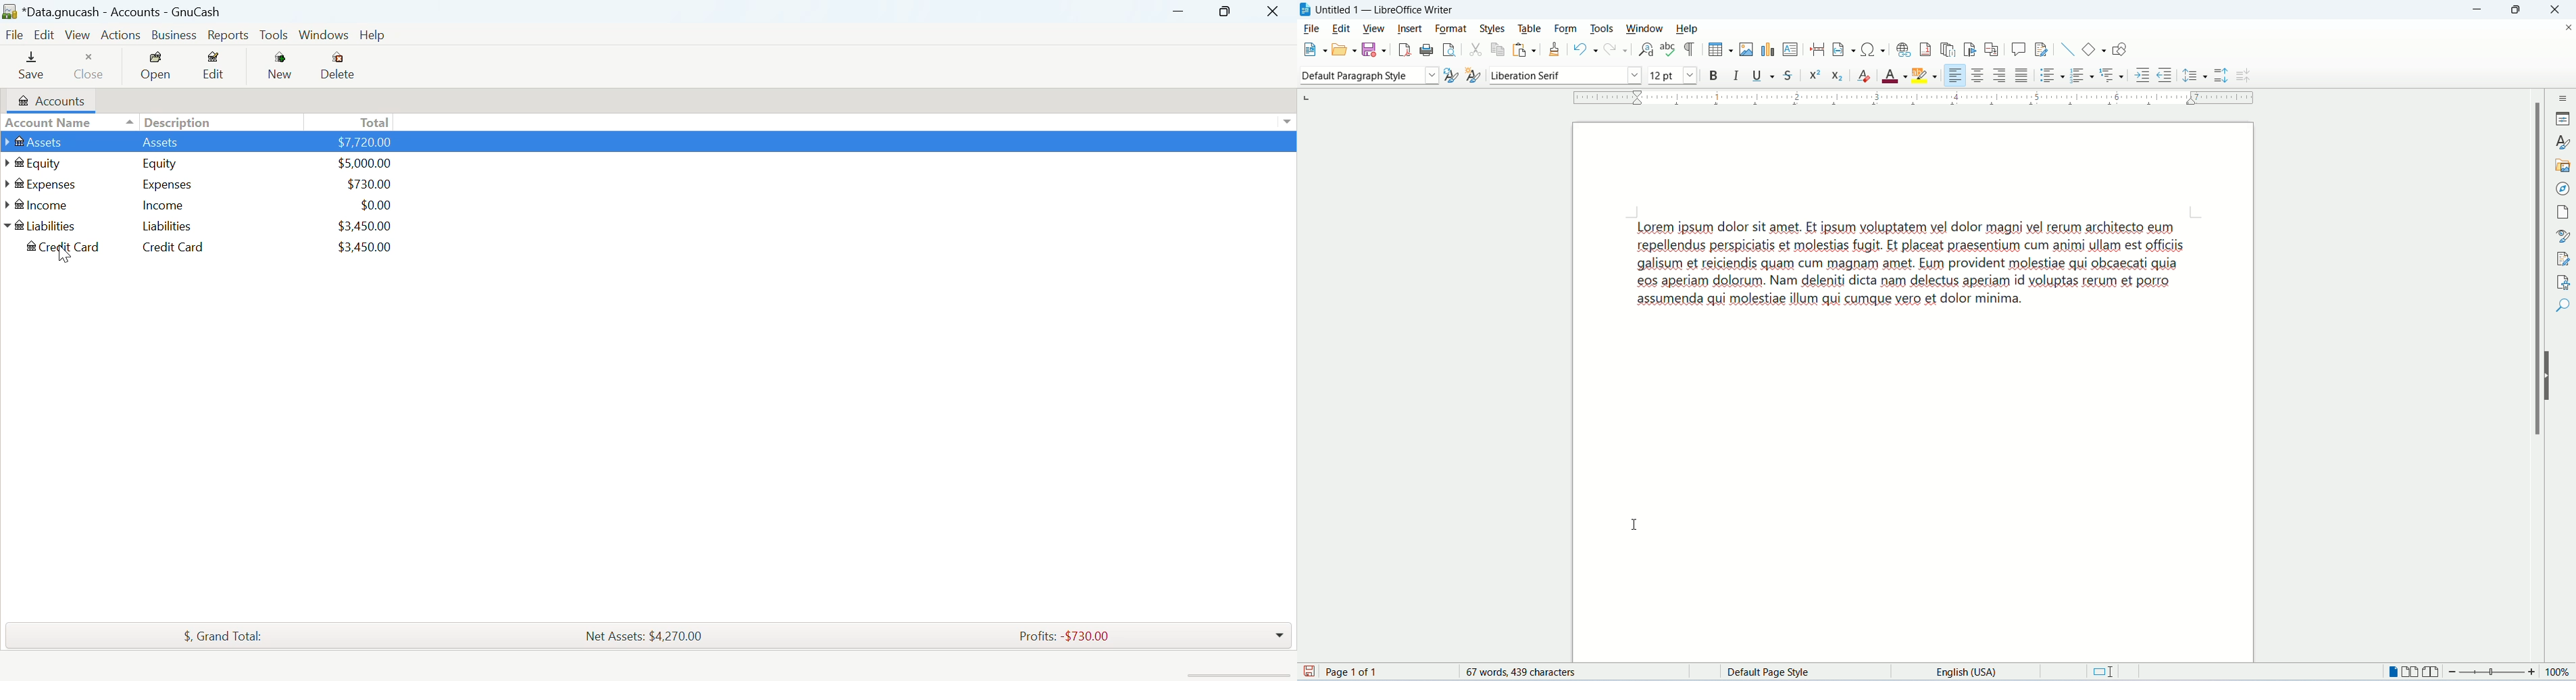  What do you see at coordinates (1645, 50) in the screenshot?
I see `find and replace` at bounding box center [1645, 50].